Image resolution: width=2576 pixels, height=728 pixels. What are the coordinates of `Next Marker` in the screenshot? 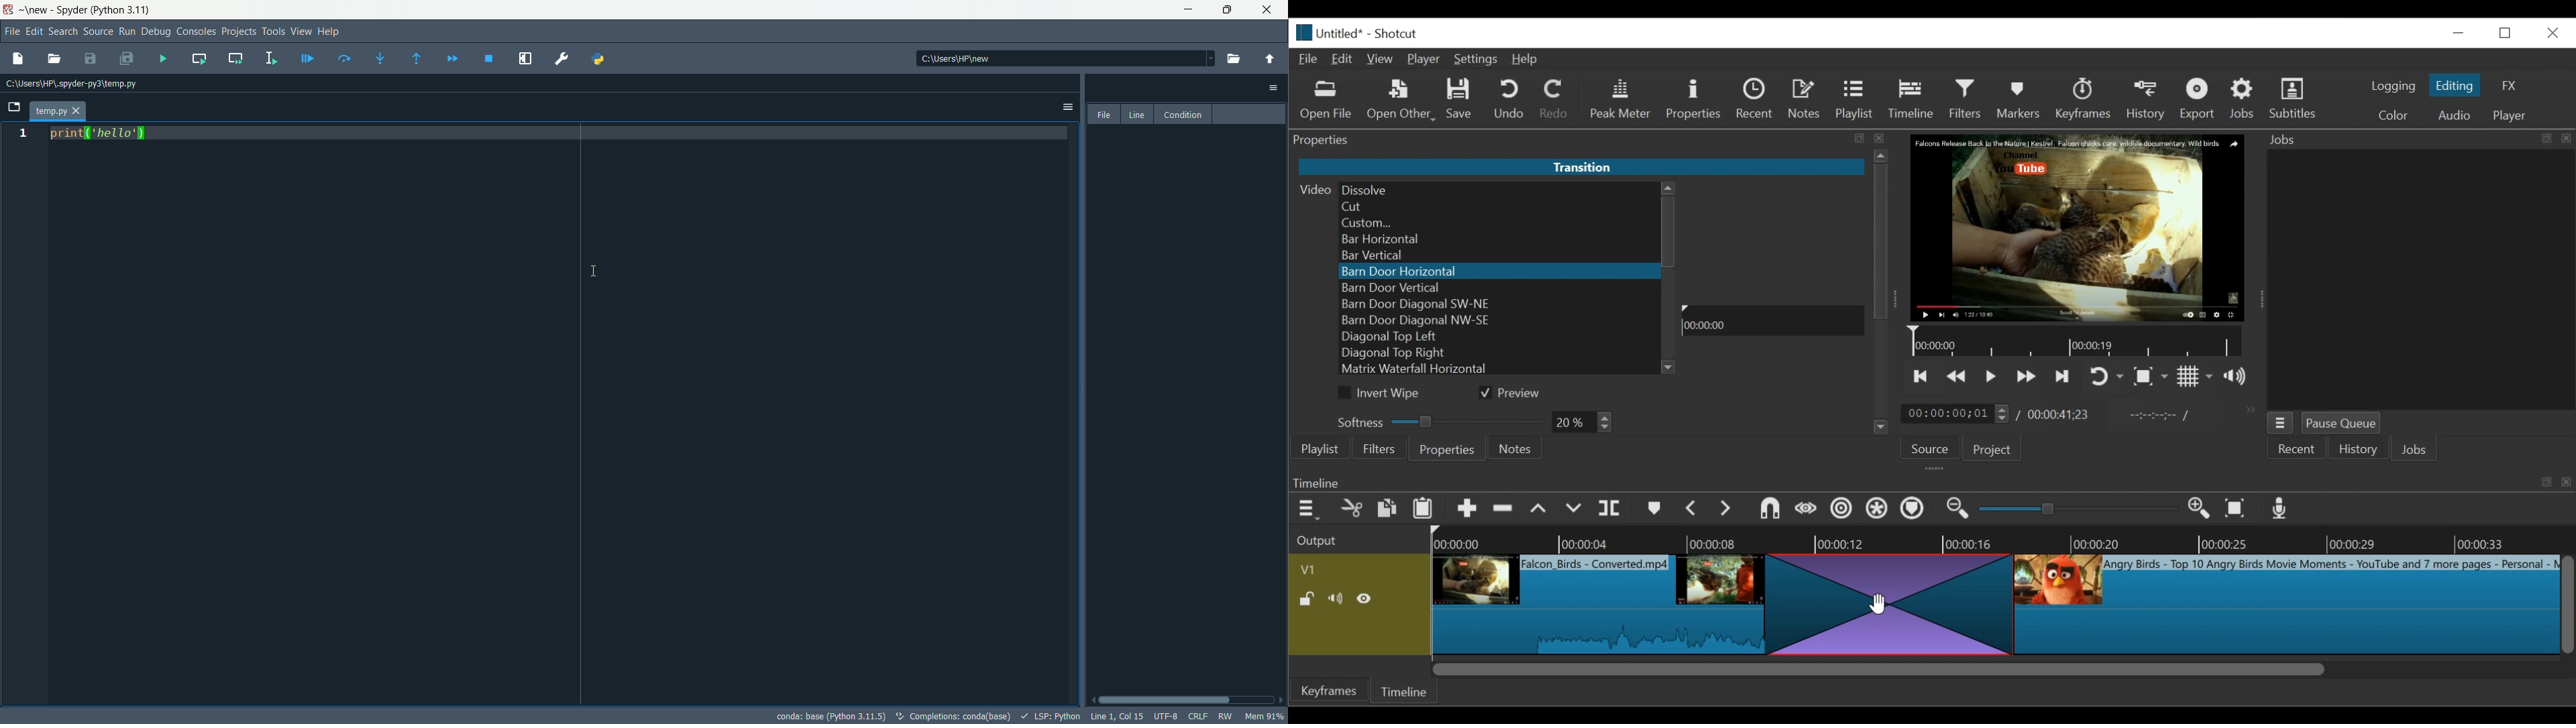 It's located at (1726, 507).